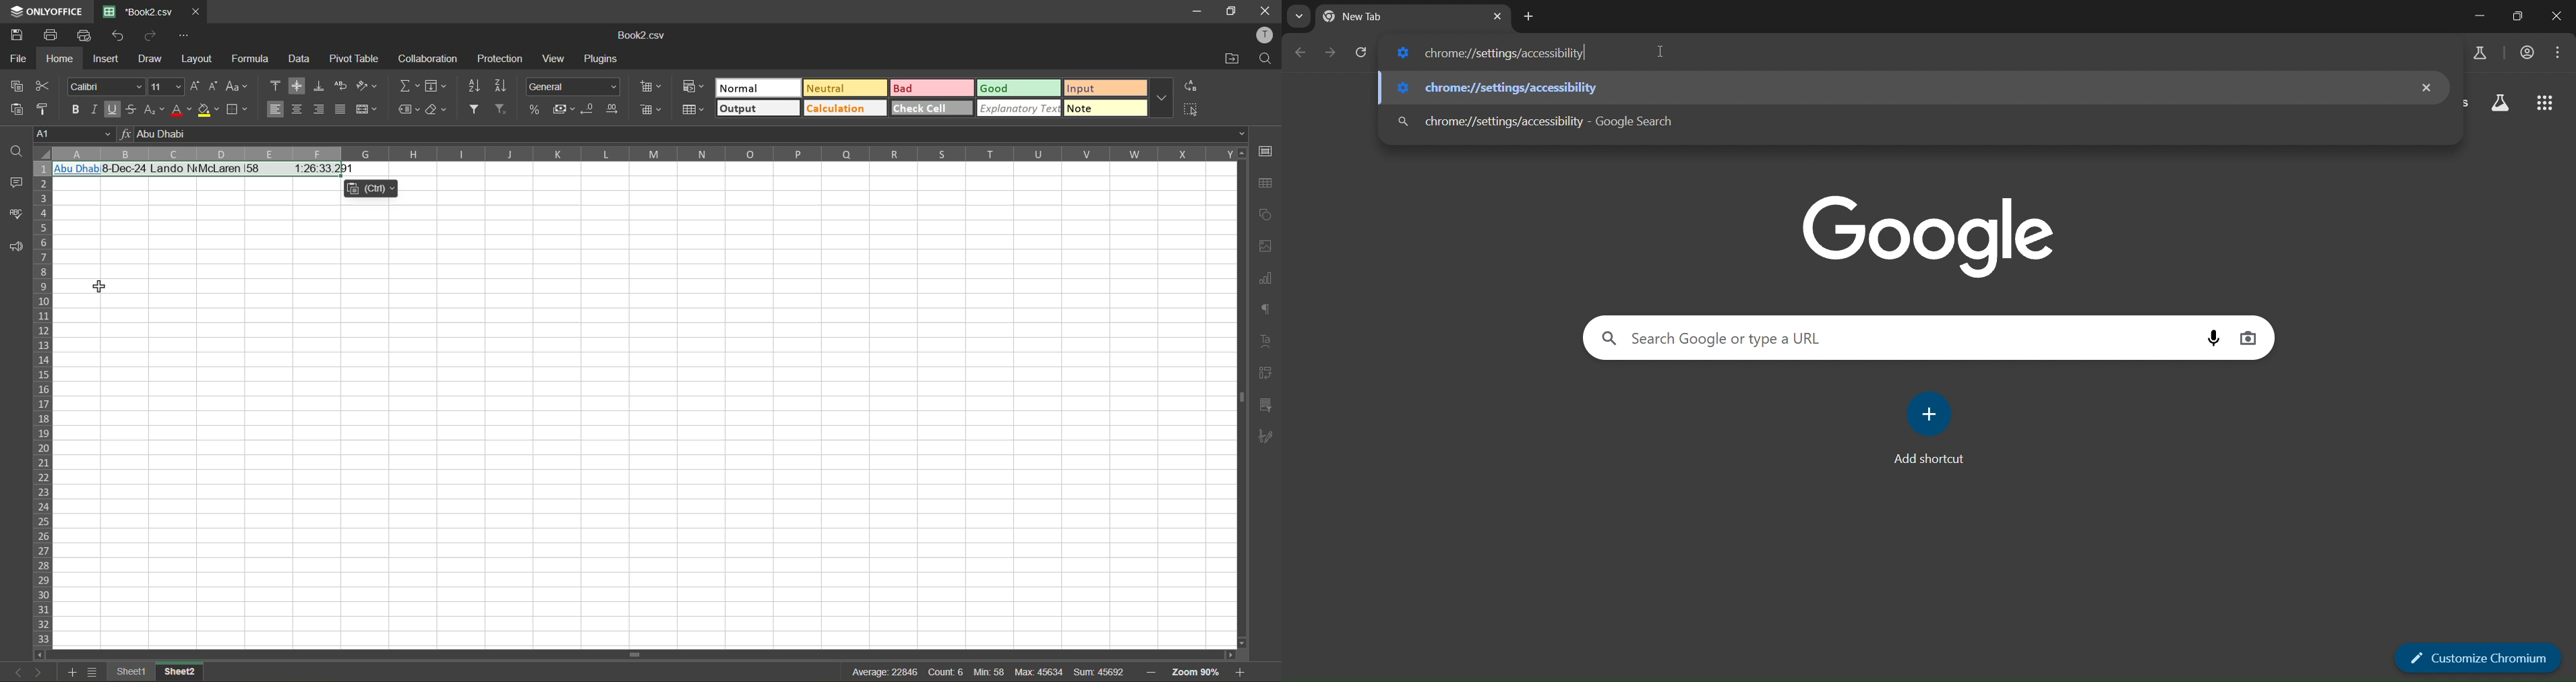 The height and width of the screenshot is (700, 2576). I want to click on summation, so click(409, 85).